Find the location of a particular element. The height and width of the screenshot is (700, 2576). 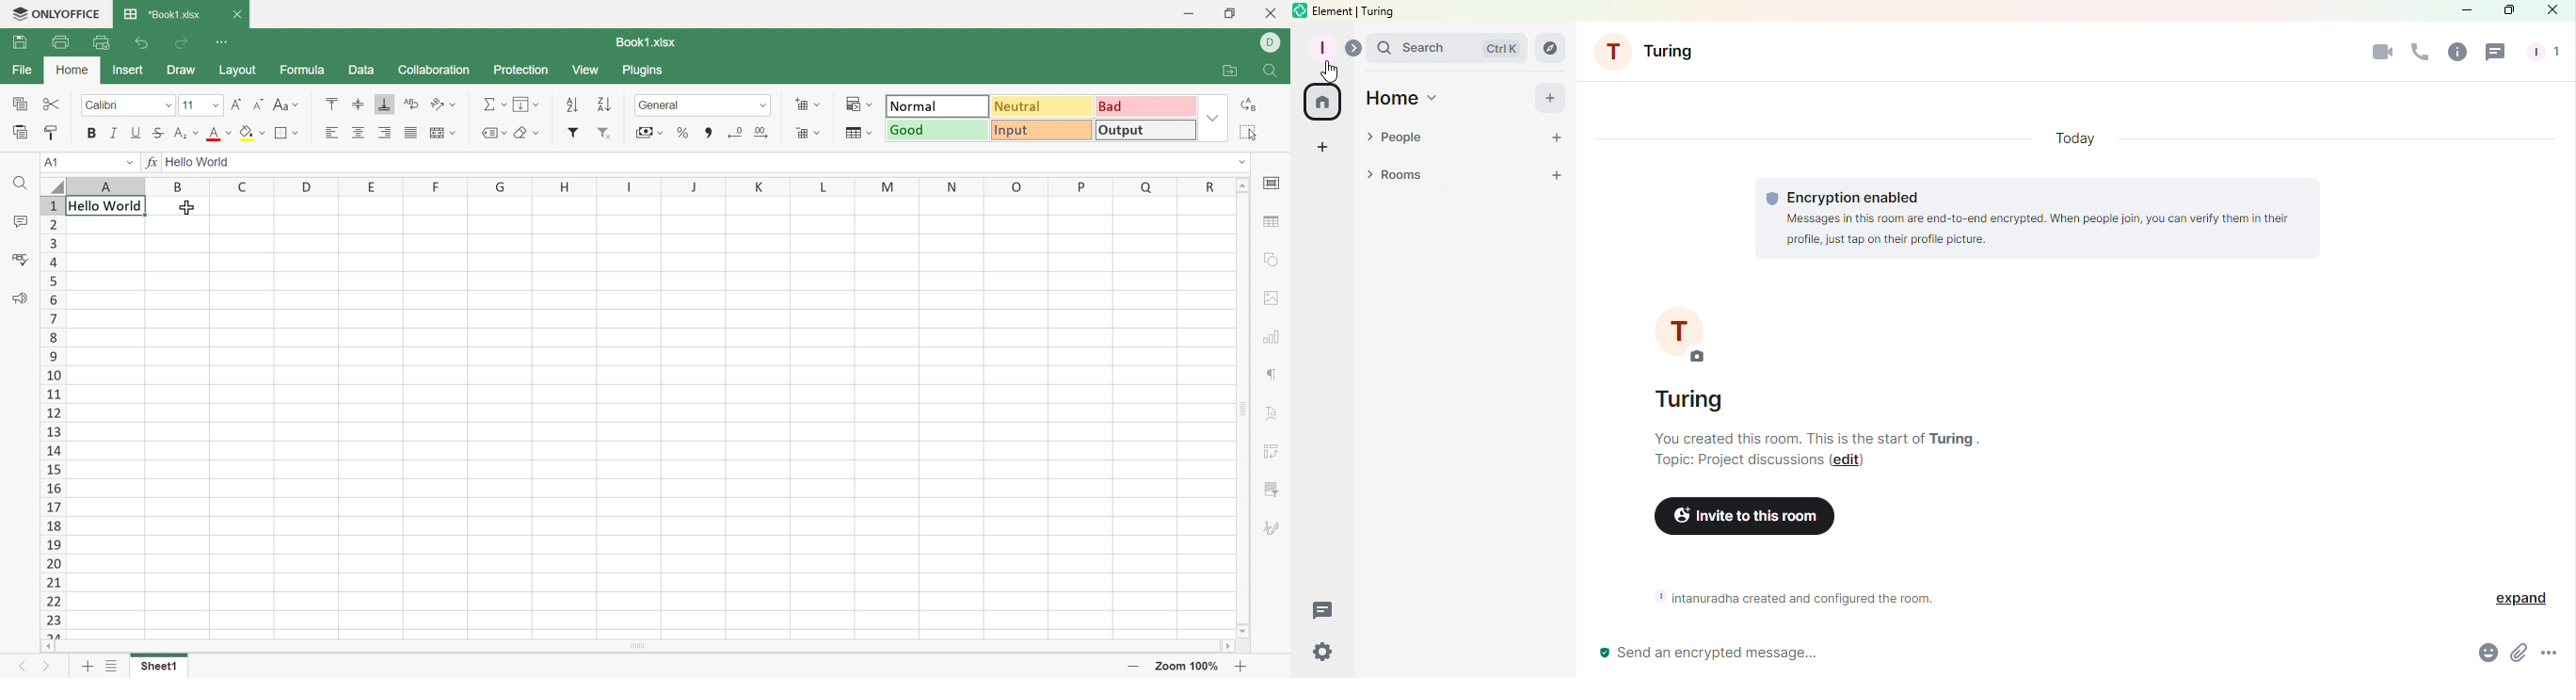

Room info is located at coordinates (2453, 52).